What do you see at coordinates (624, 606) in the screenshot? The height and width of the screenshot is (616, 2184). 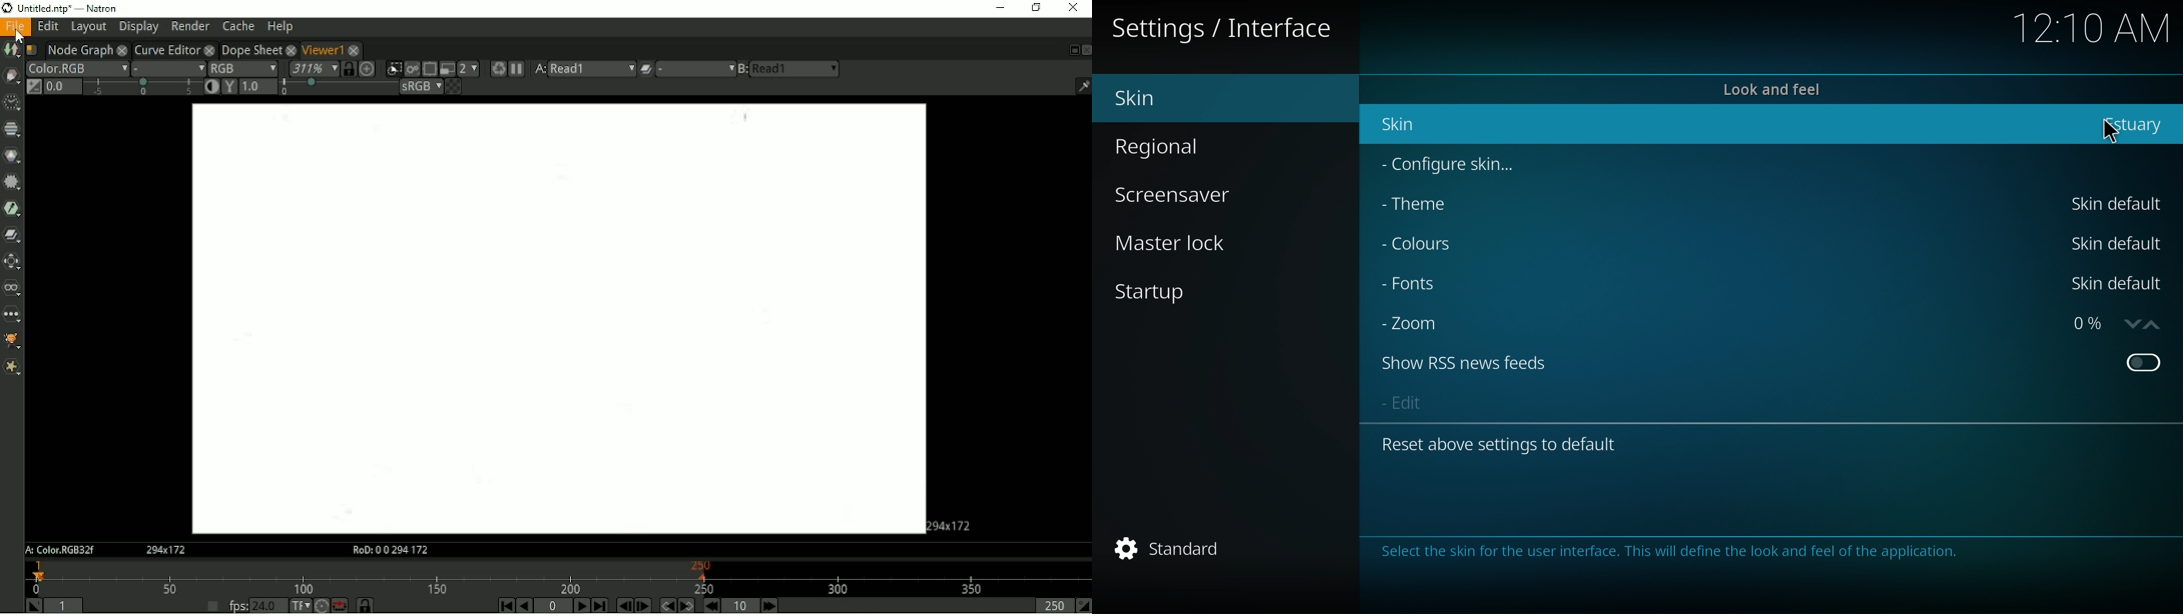 I see `Previous frame` at bounding box center [624, 606].